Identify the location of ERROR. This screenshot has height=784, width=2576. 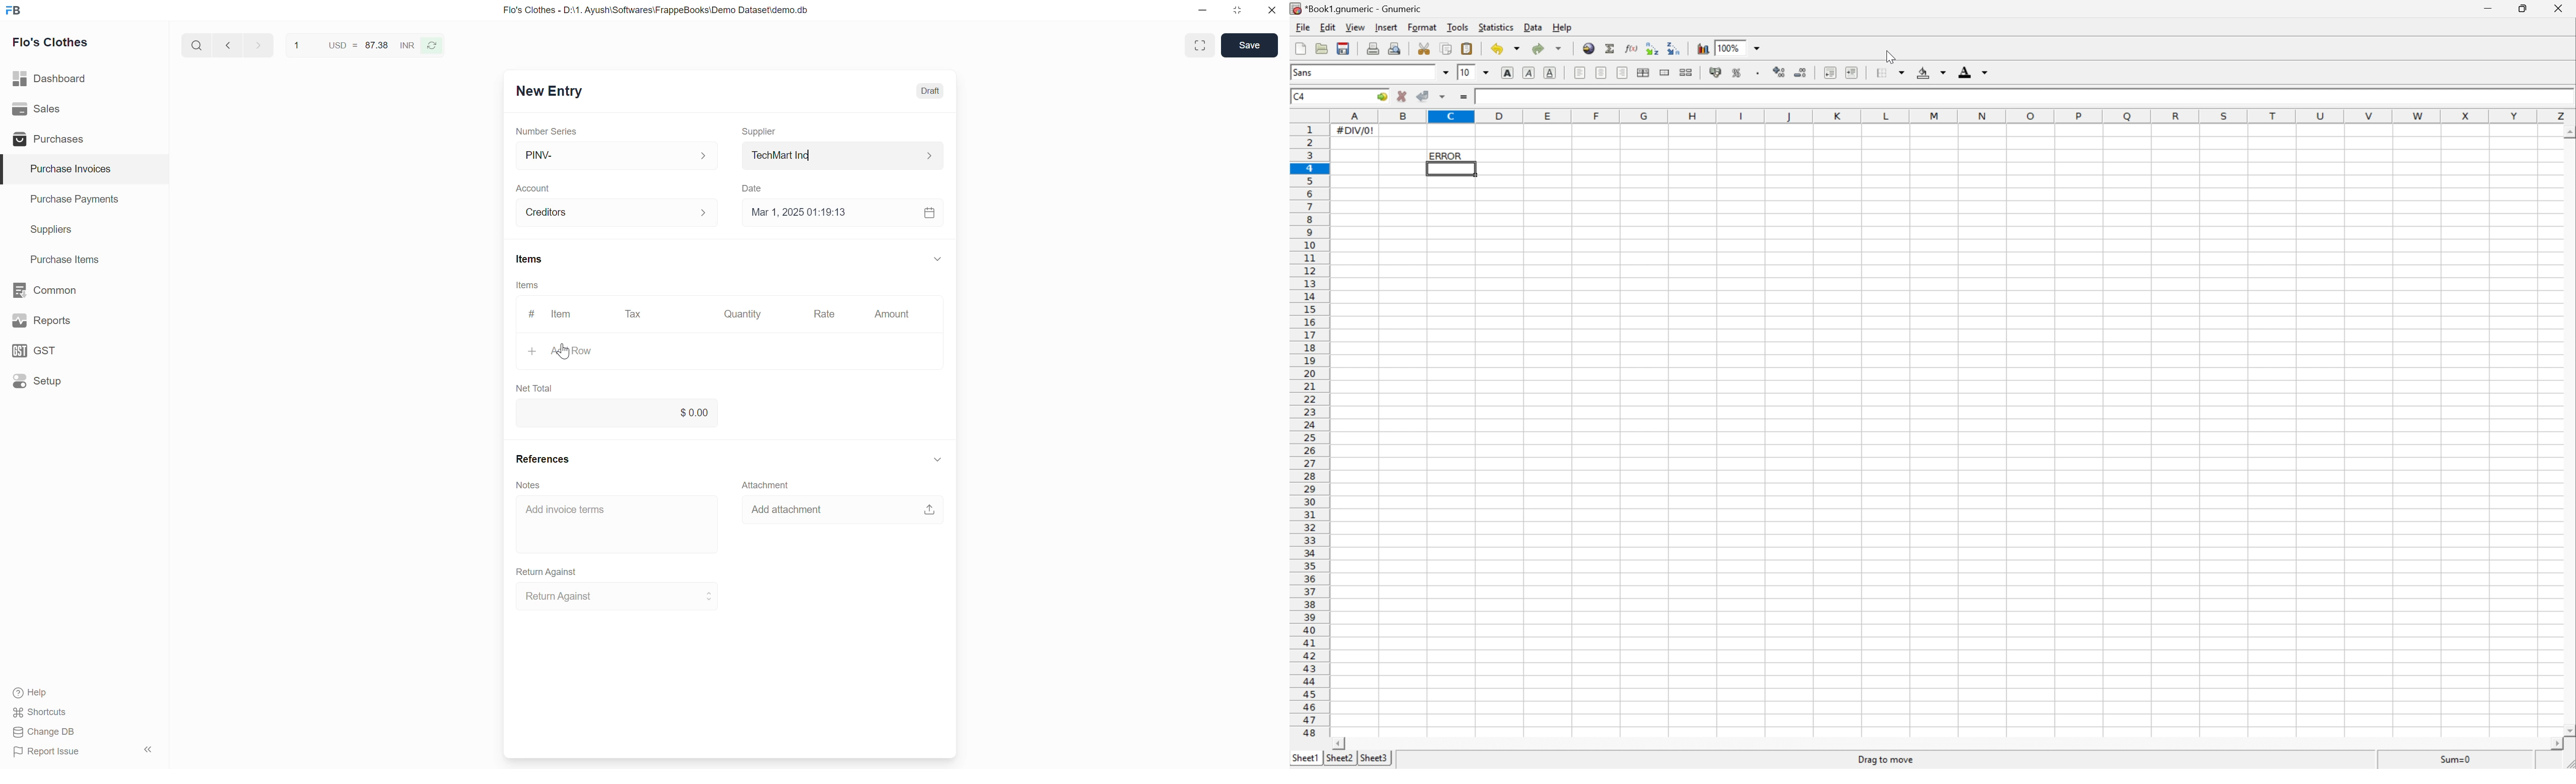
(1449, 156).